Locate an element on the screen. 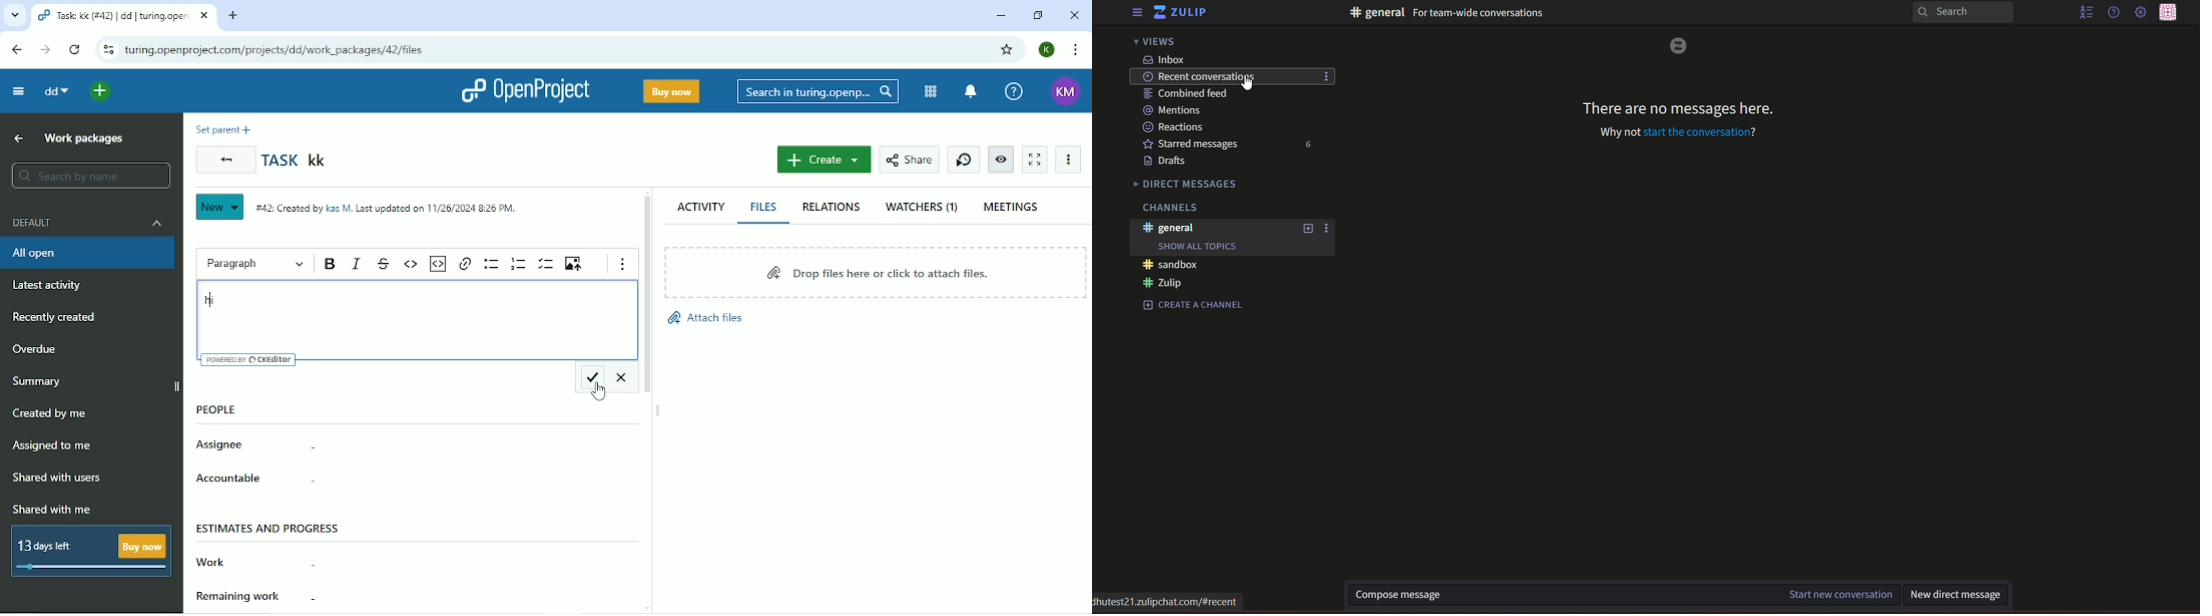 The height and width of the screenshot is (616, 2212). options is located at coordinates (1326, 229).